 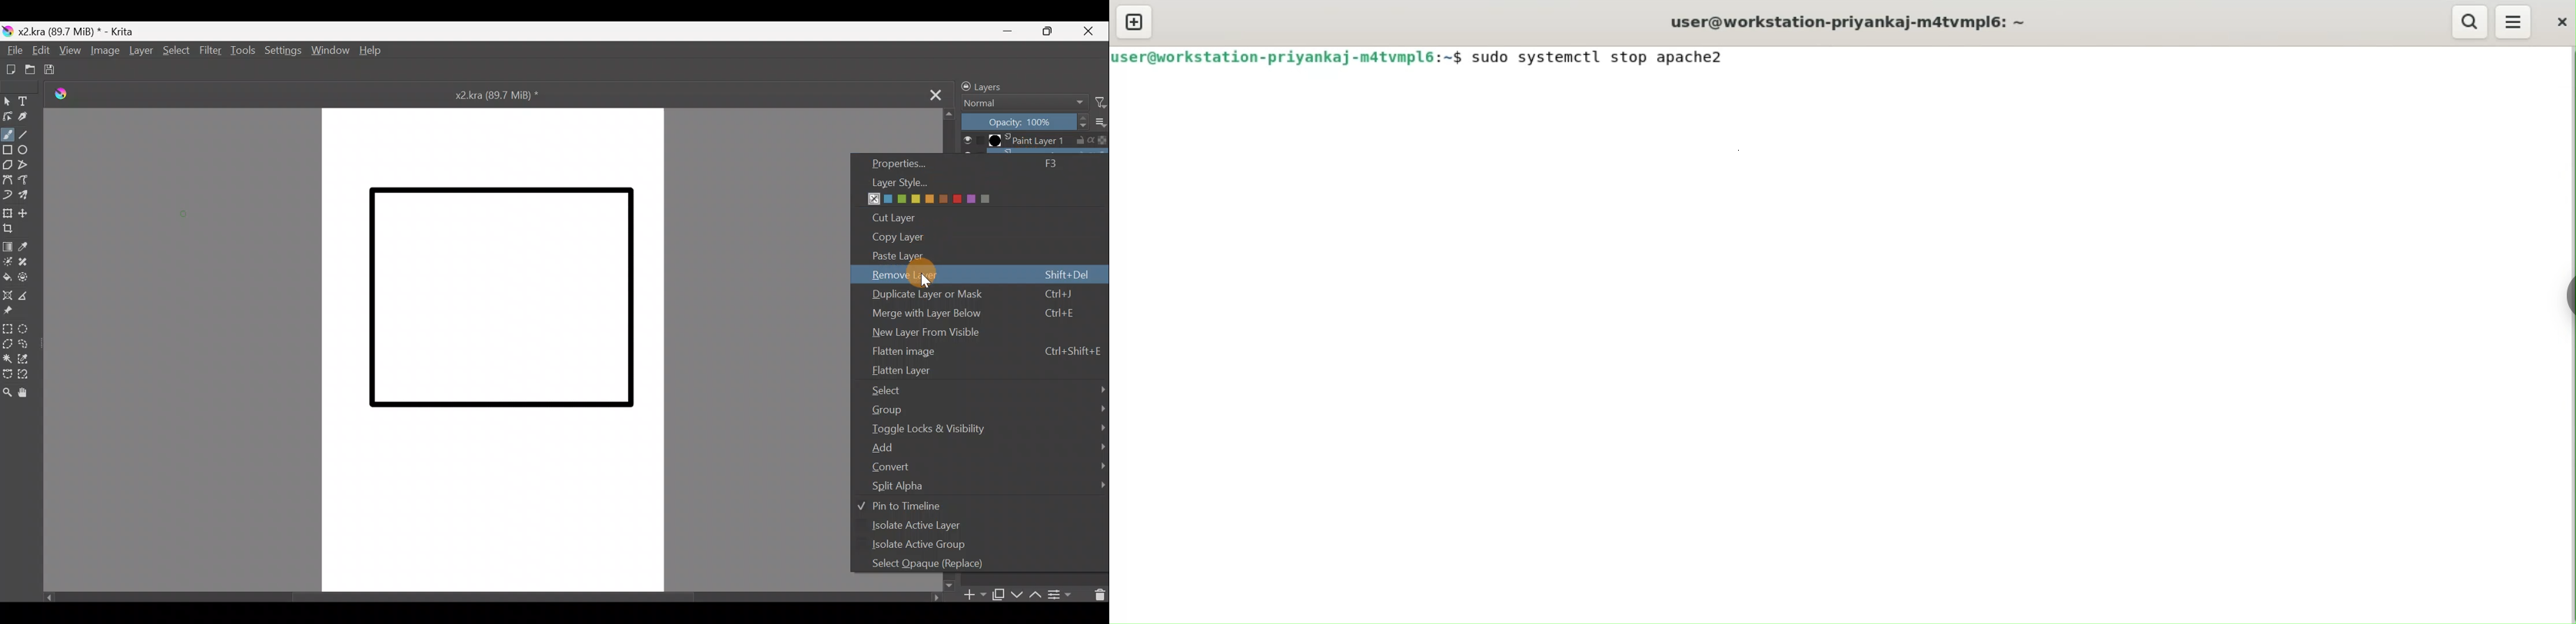 What do you see at coordinates (73, 51) in the screenshot?
I see `View` at bounding box center [73, 51].